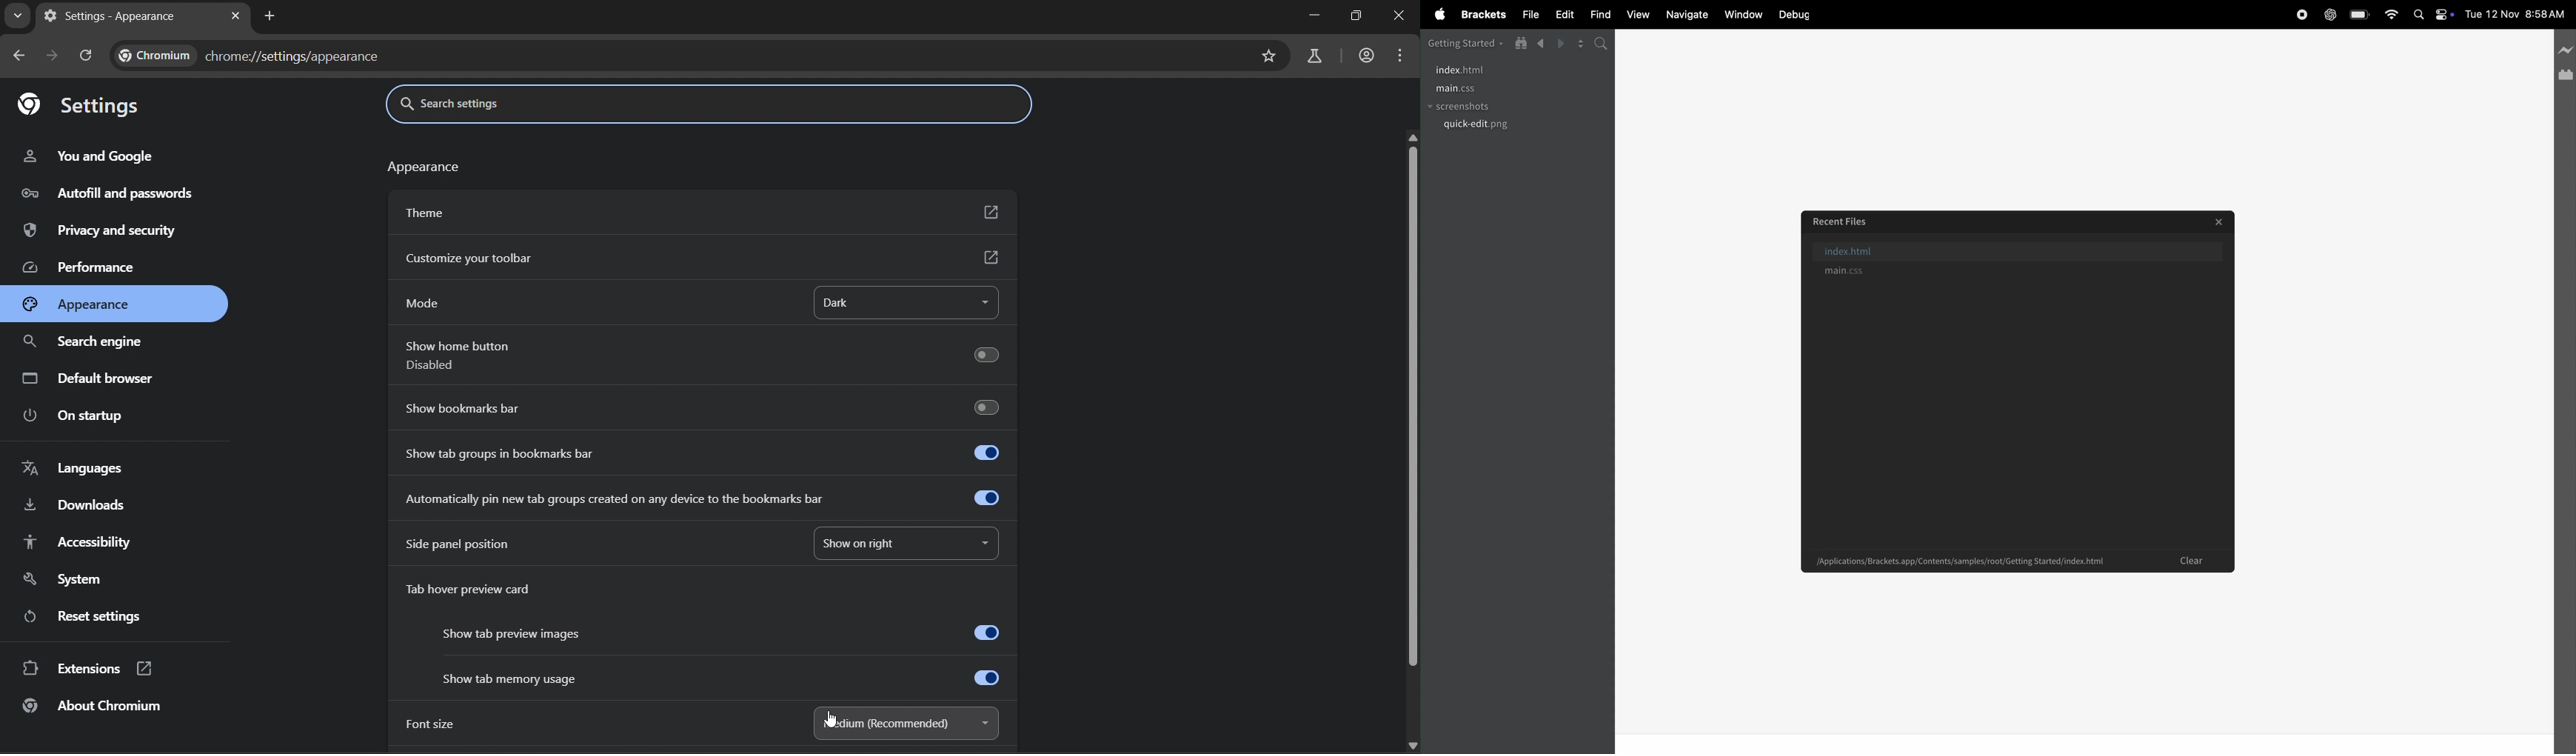 This screenshot has width=2576, height=756. What do you see at coordinates (716, 629) in the screenshot?
I see `show tab preview images` at bounding box center [716, 629].